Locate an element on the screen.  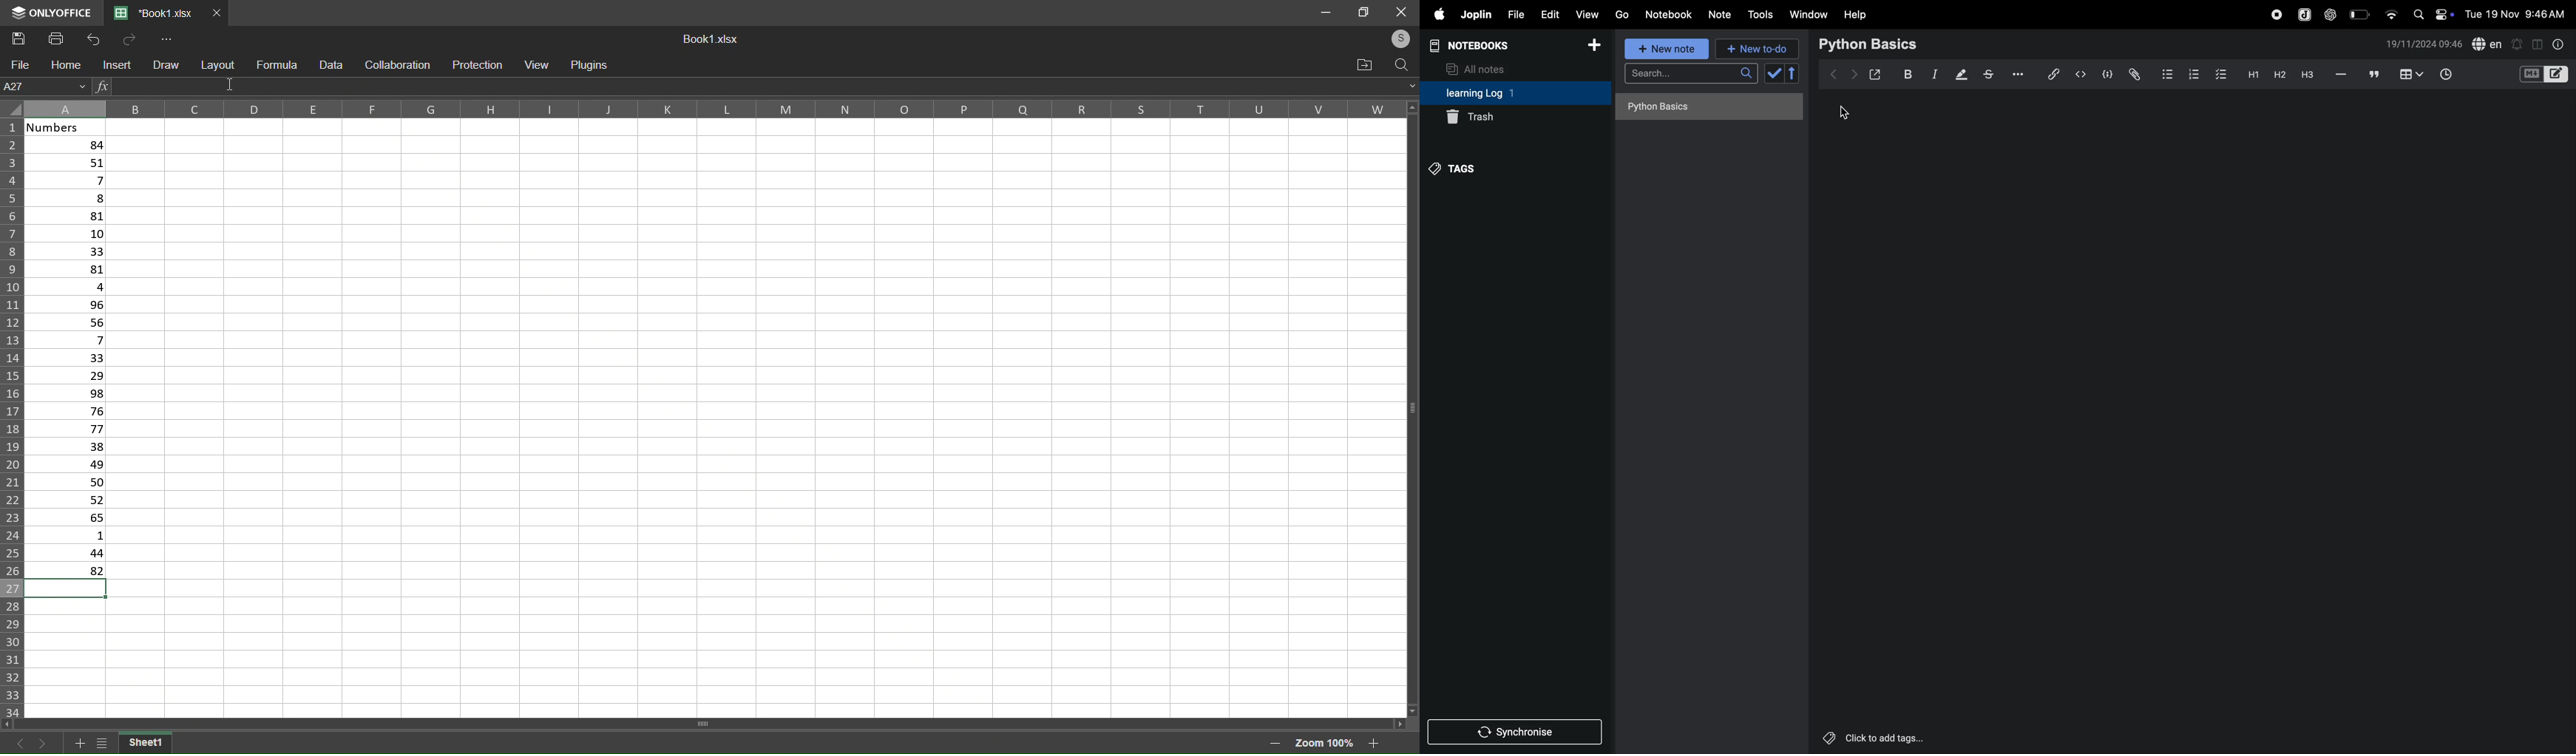
notebook is located at coordinates (1670, 13).